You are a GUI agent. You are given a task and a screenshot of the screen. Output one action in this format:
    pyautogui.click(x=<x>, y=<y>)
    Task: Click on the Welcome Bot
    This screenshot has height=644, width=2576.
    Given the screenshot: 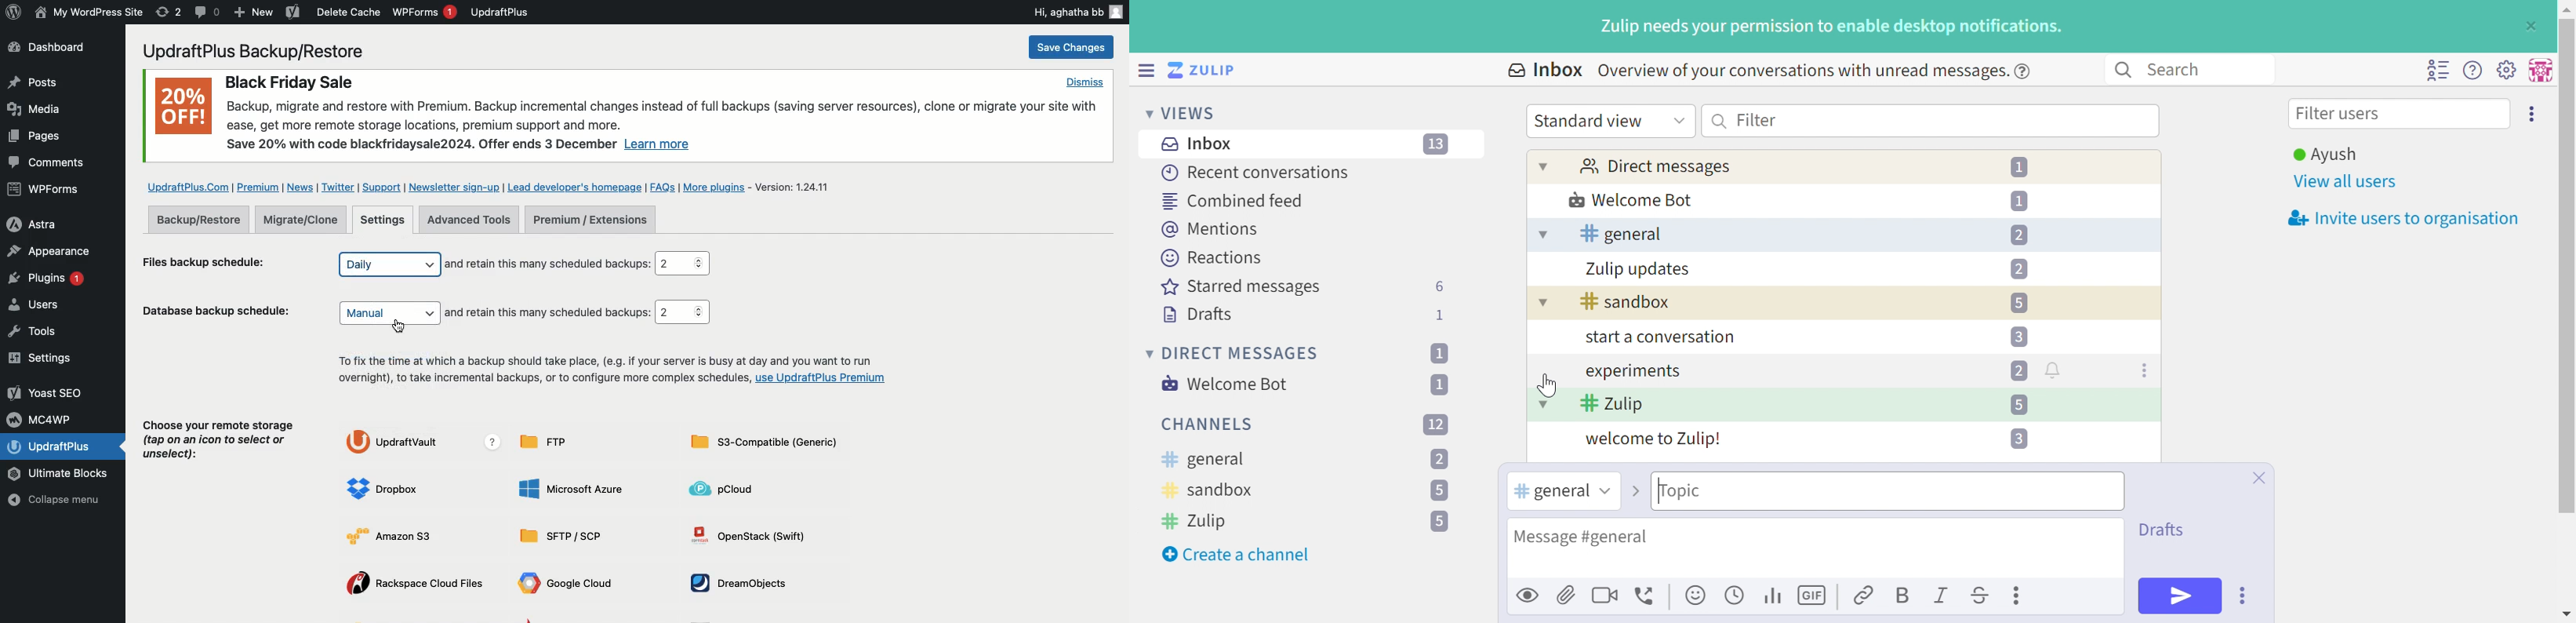 What is the action you would take?
    pyautogui.click(x=1226, y=384)
    